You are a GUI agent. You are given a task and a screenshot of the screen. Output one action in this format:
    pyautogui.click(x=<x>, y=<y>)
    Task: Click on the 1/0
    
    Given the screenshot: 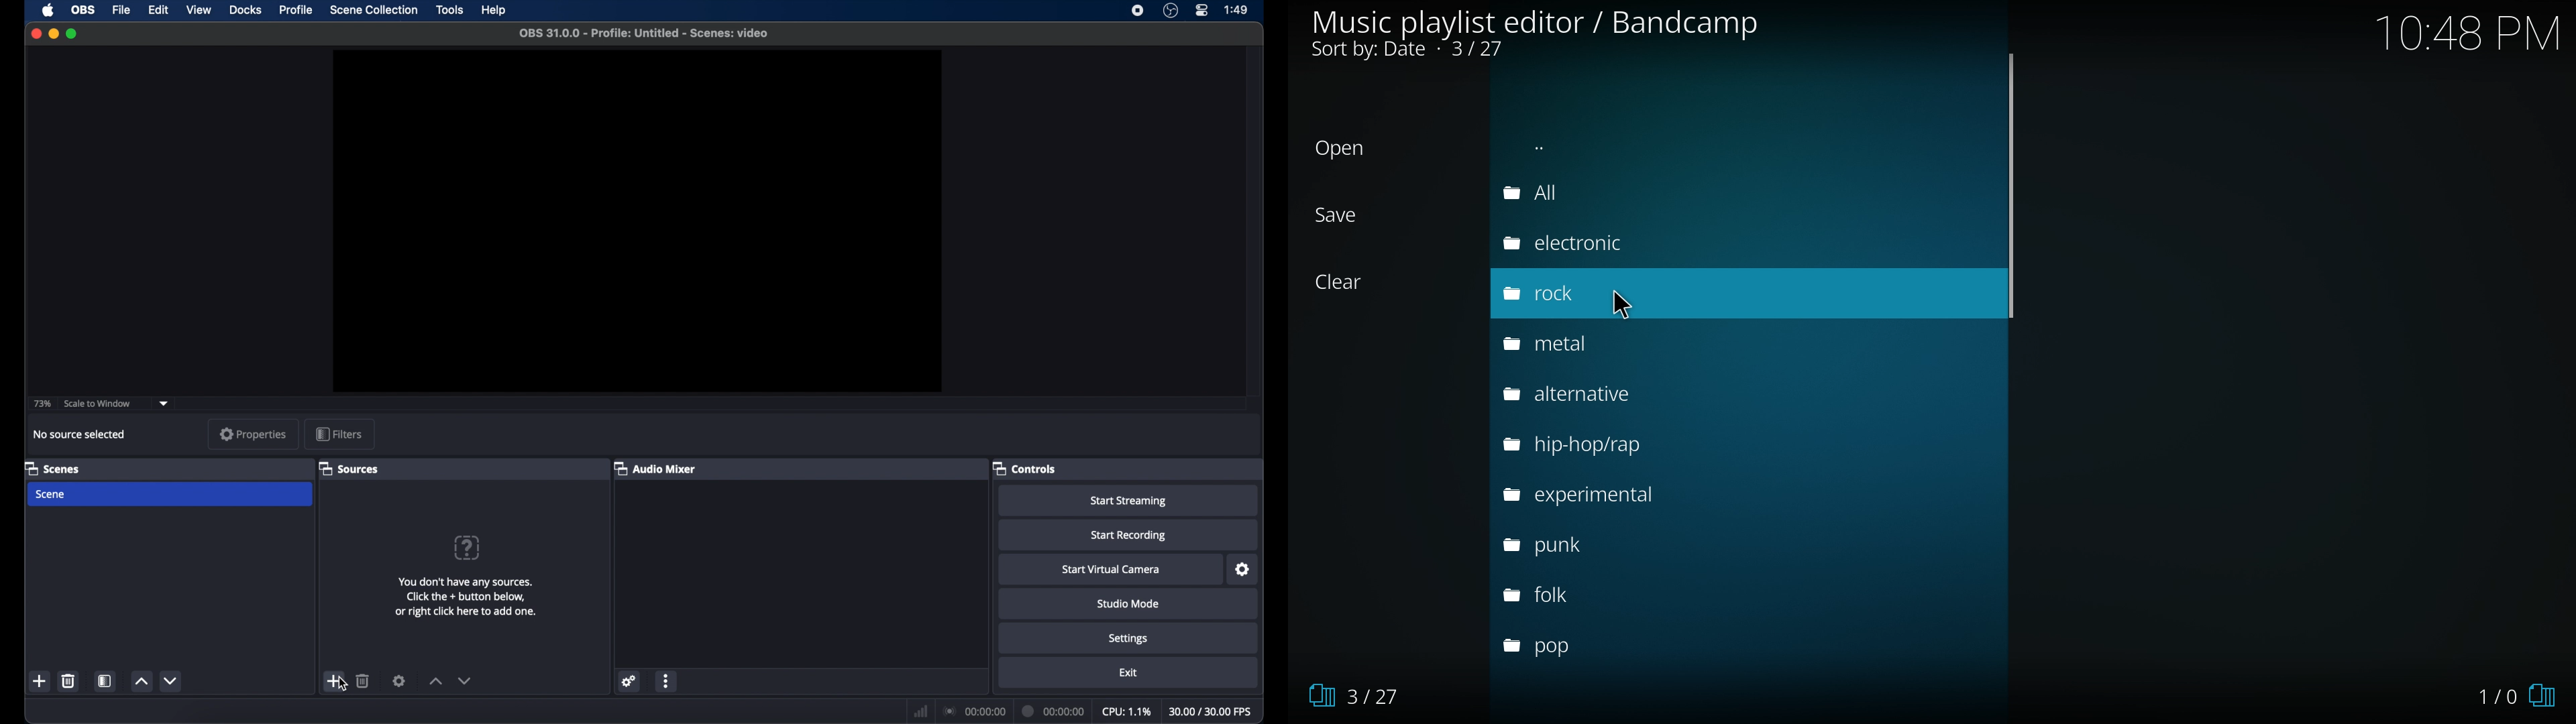 What is the action you would take?
    pyautogui.click(x=2512, y=692)
    